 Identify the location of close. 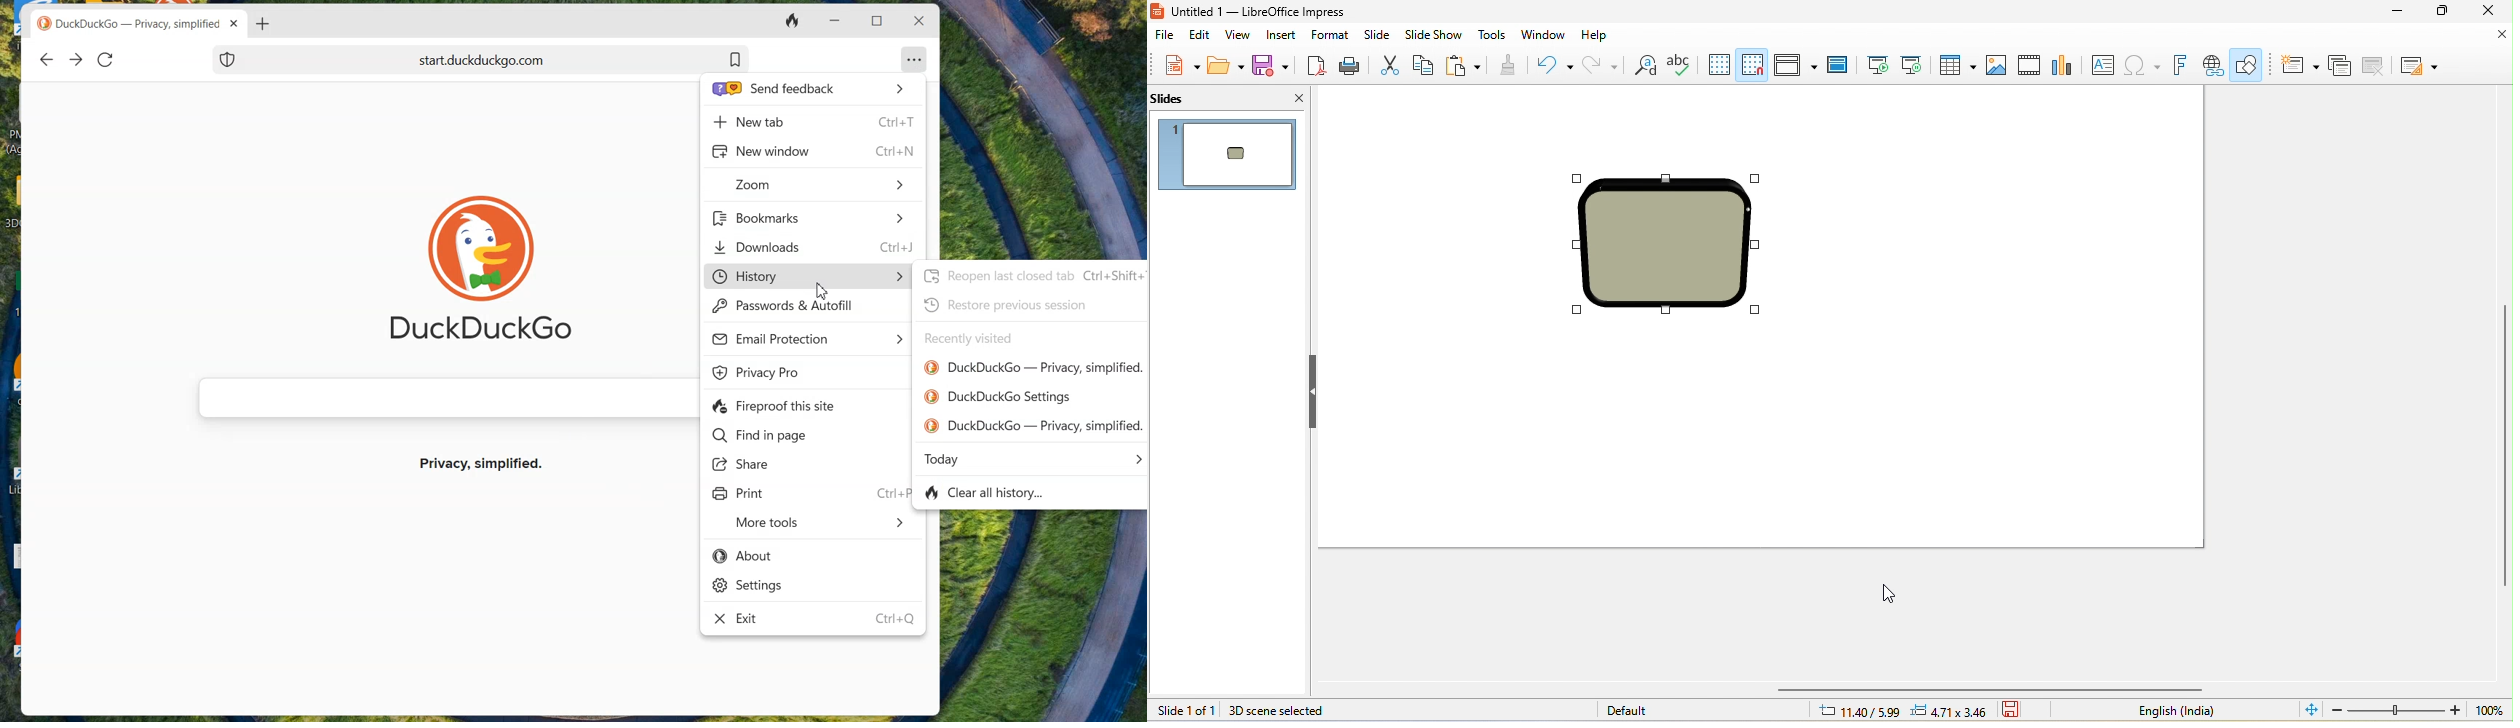
(2492, 11).